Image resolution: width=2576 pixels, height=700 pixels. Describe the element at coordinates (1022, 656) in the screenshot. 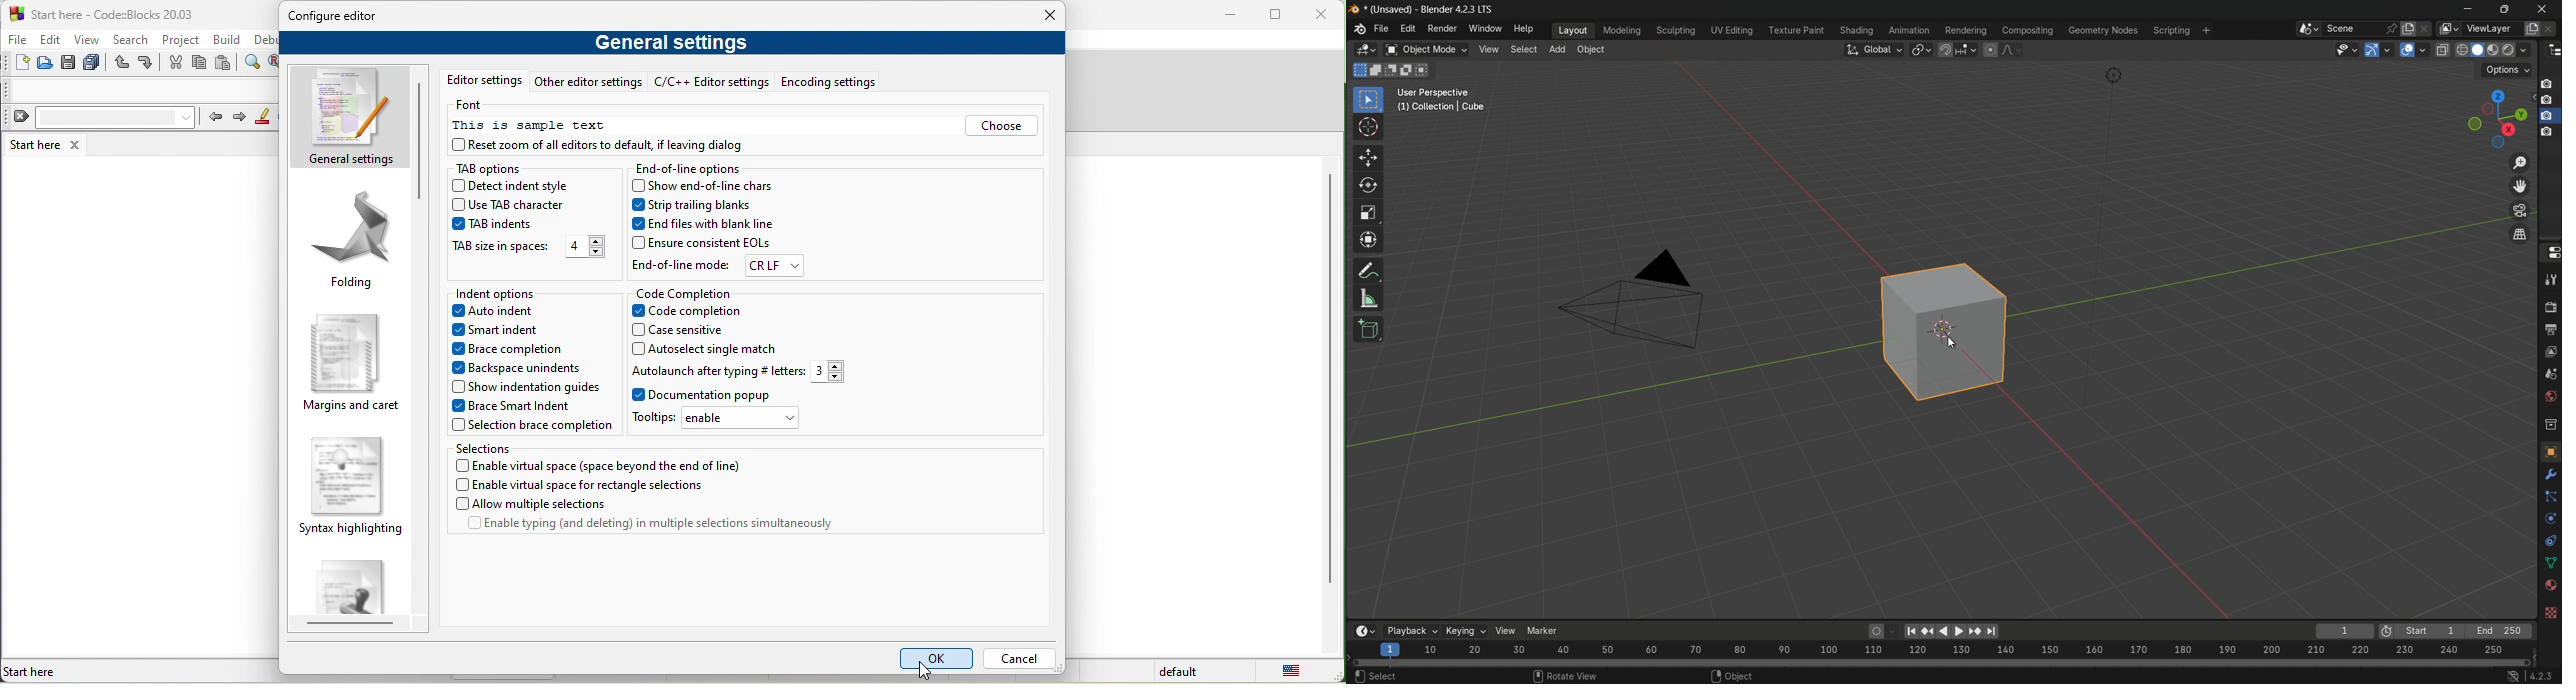

I see `cancel` at that location.